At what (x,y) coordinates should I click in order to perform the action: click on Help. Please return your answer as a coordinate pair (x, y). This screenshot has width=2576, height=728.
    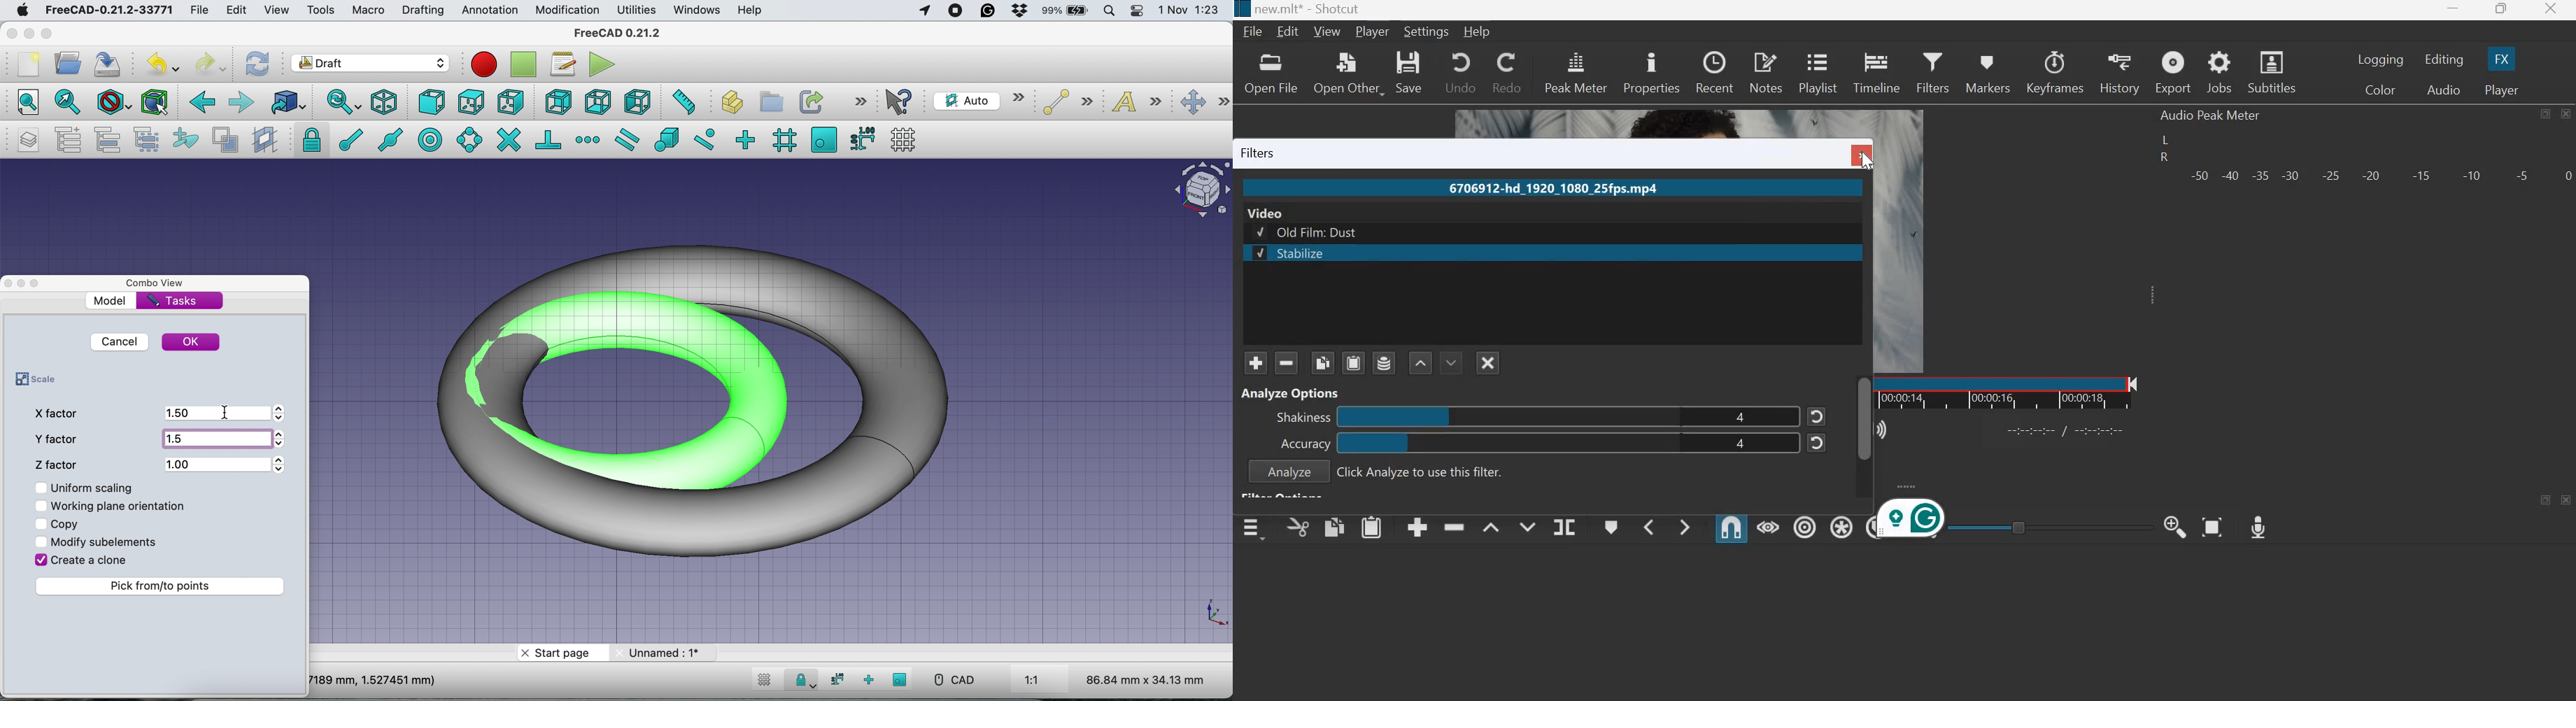
    Looking at the image, I should click on (1478, 33).